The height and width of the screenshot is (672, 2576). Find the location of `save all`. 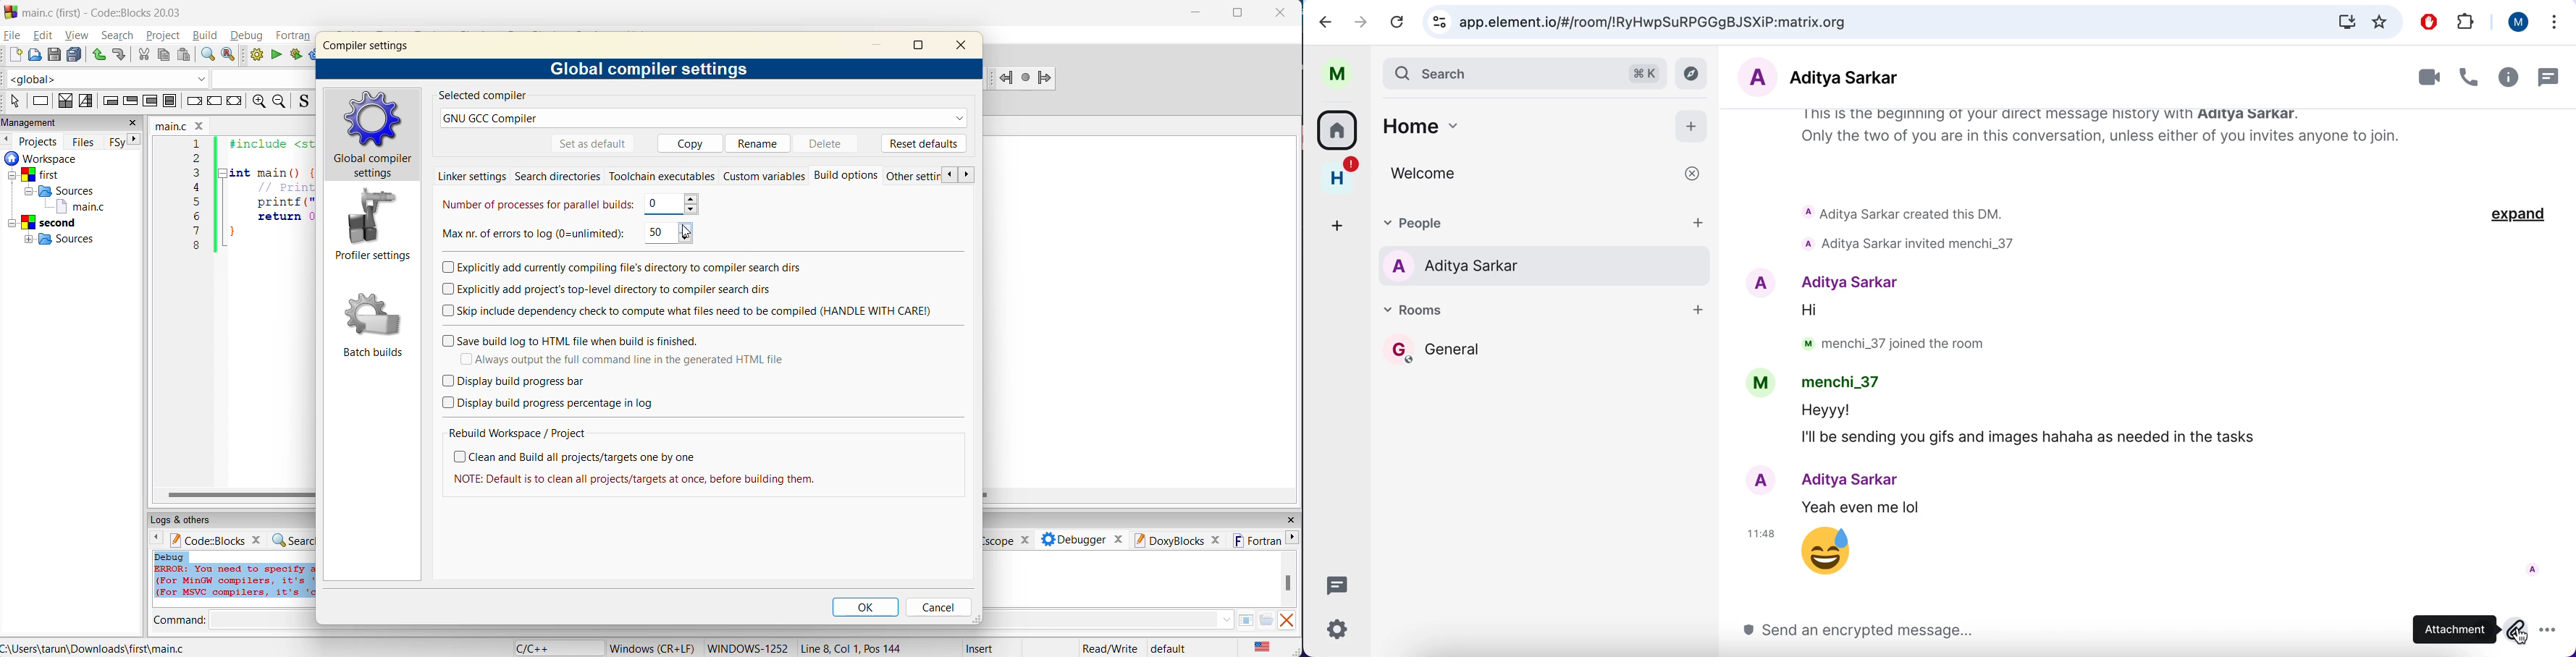

save all is located at coordinates (75, 56).